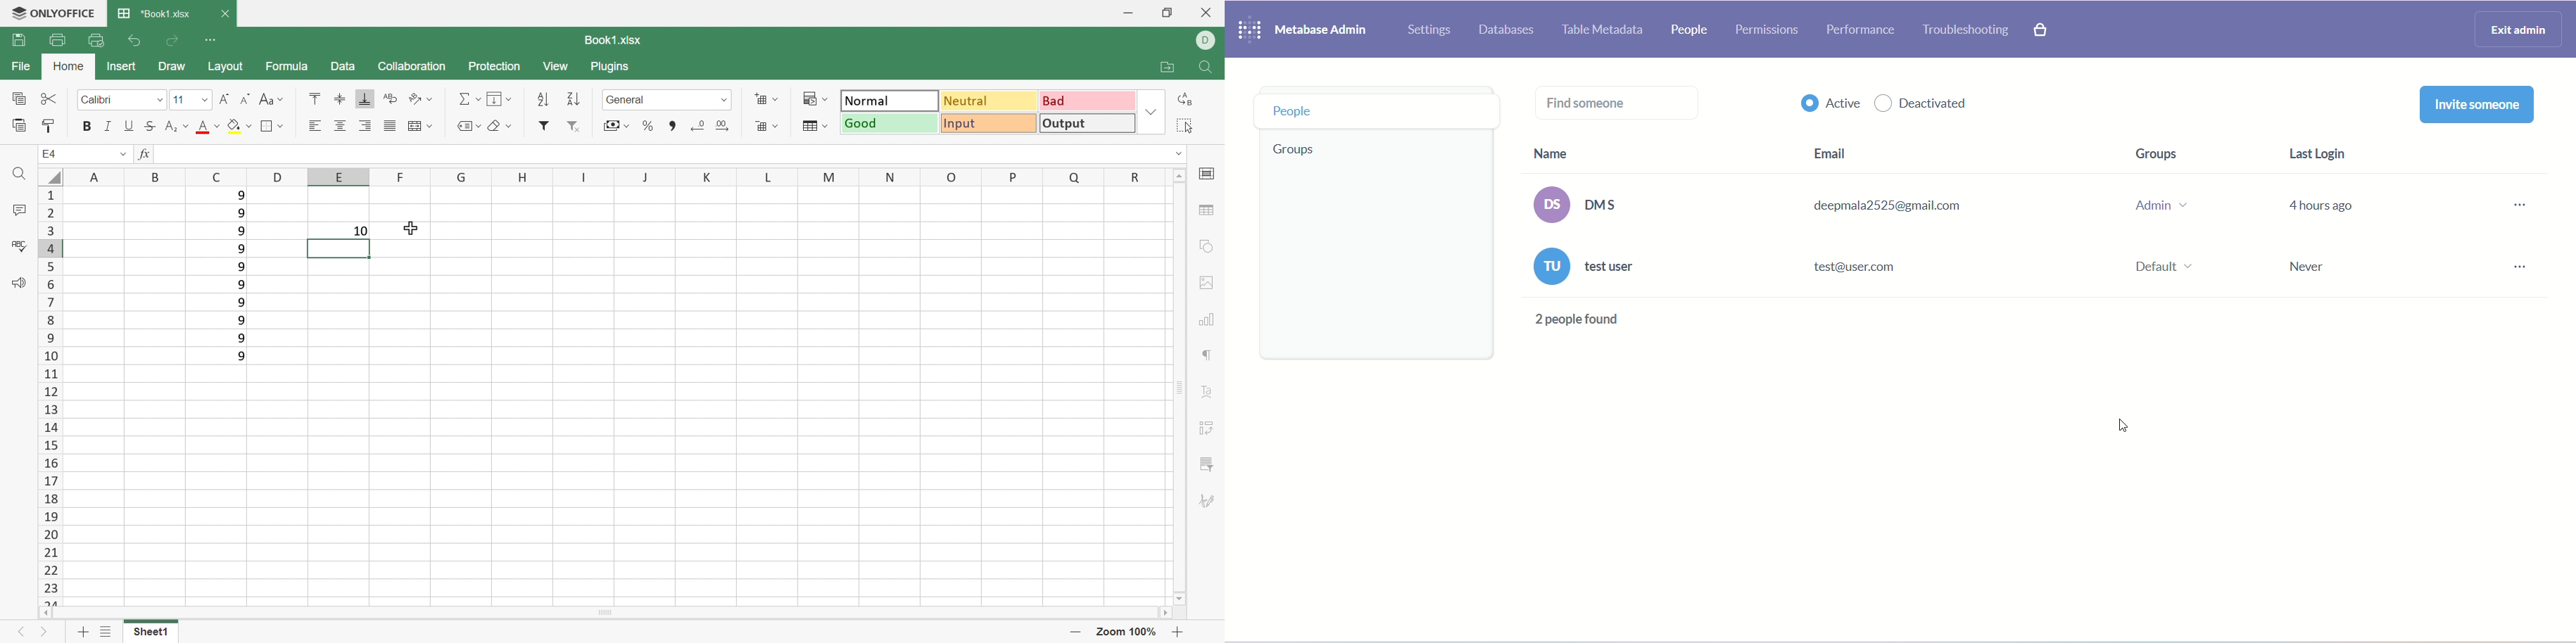  I want to click on 9, so click(241, 212).